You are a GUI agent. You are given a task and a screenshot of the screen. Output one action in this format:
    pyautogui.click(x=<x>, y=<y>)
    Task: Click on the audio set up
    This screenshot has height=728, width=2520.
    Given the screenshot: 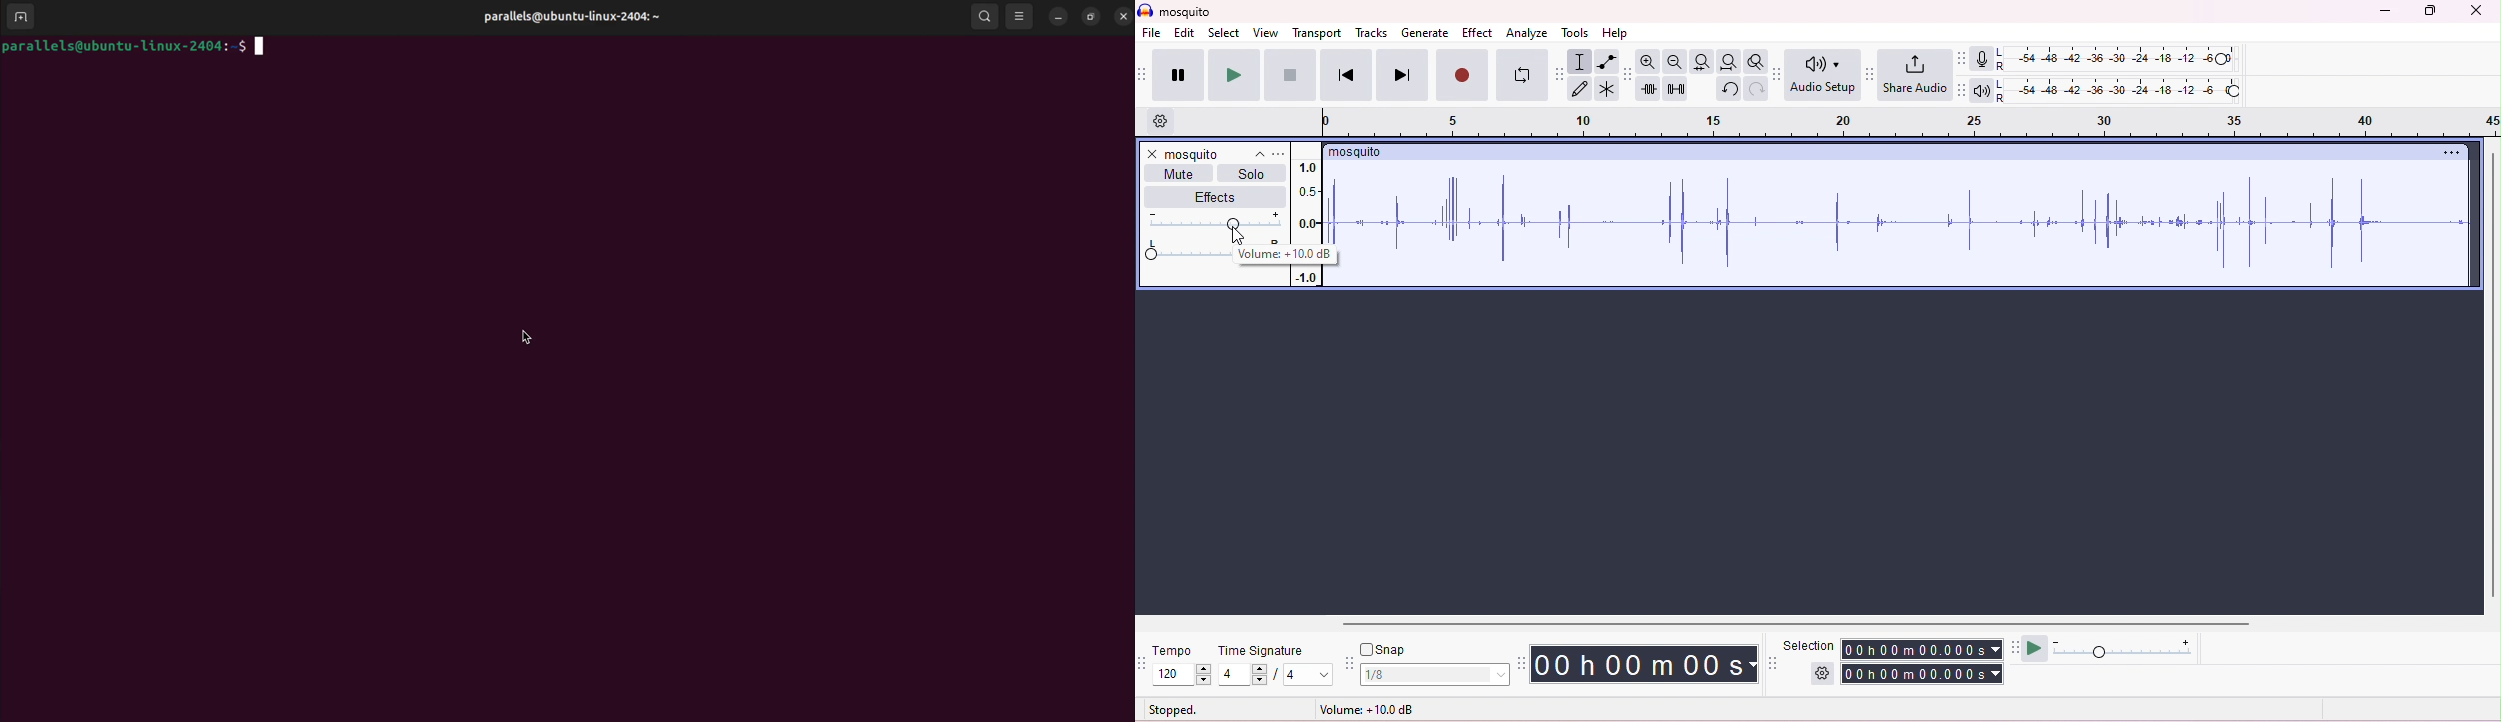 What is the action you would take?
    pyautogui.click(x=1823, y=76)
    